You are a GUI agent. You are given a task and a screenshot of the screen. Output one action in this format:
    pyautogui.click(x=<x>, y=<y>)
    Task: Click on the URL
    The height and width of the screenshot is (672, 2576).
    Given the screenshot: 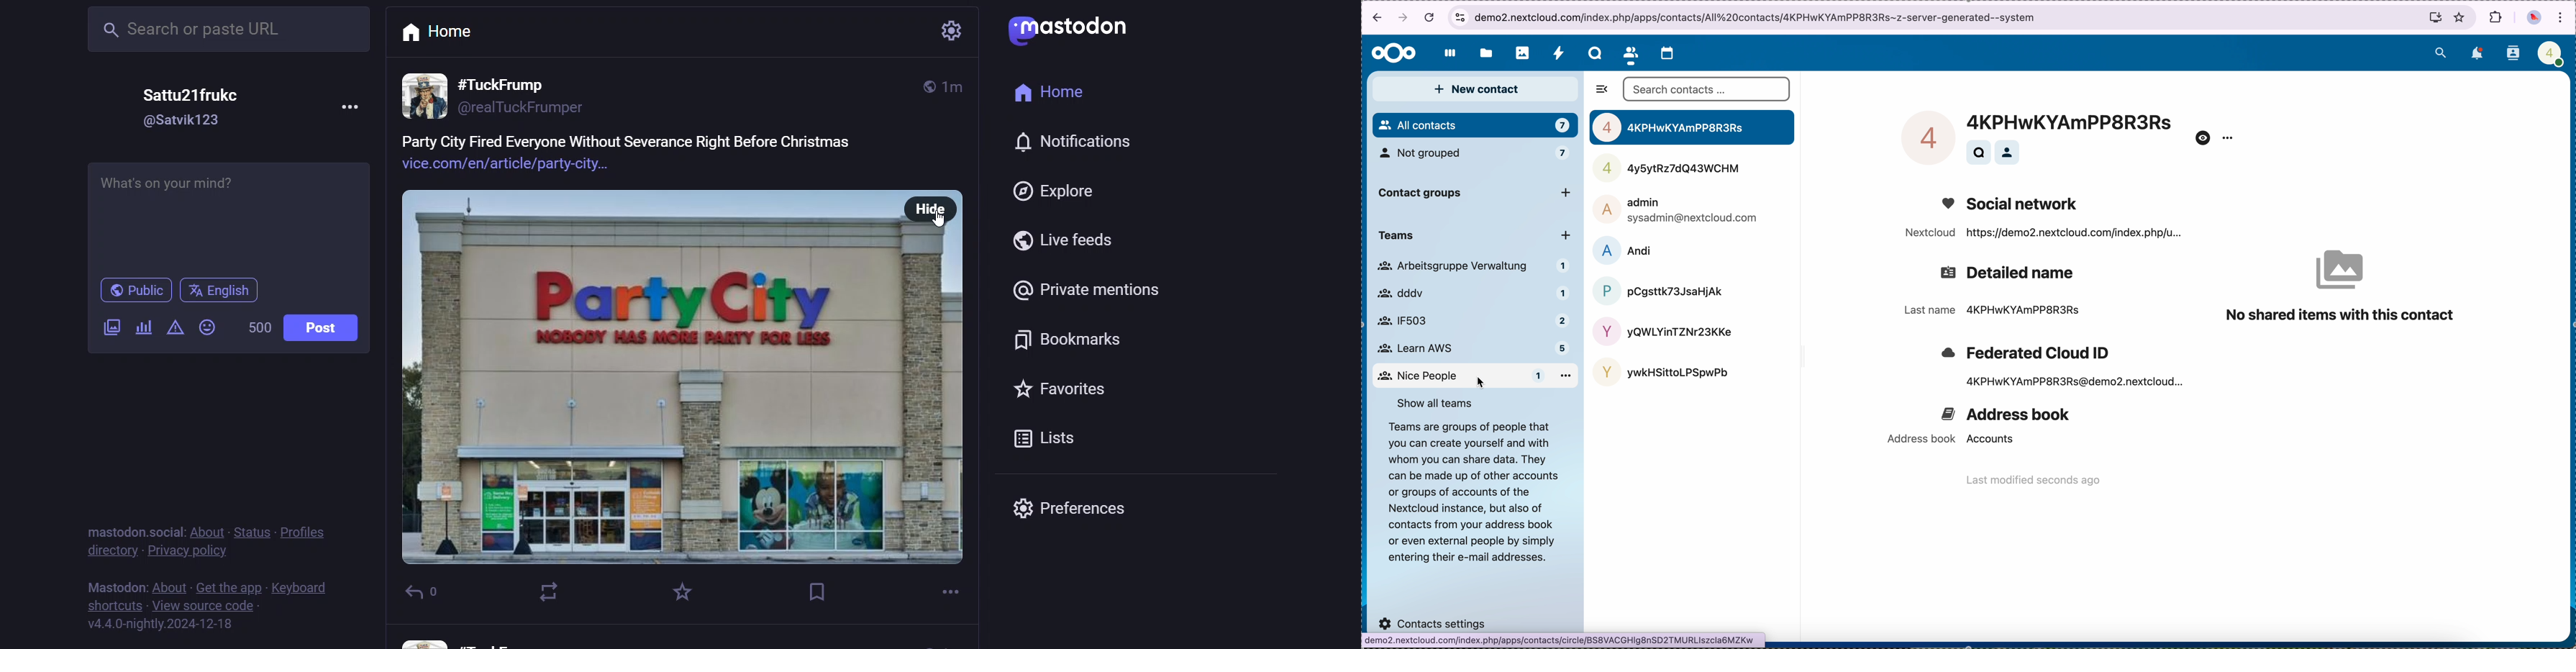 What is the action you would take?
    pyautogui.click(x=1757, y=17)
    